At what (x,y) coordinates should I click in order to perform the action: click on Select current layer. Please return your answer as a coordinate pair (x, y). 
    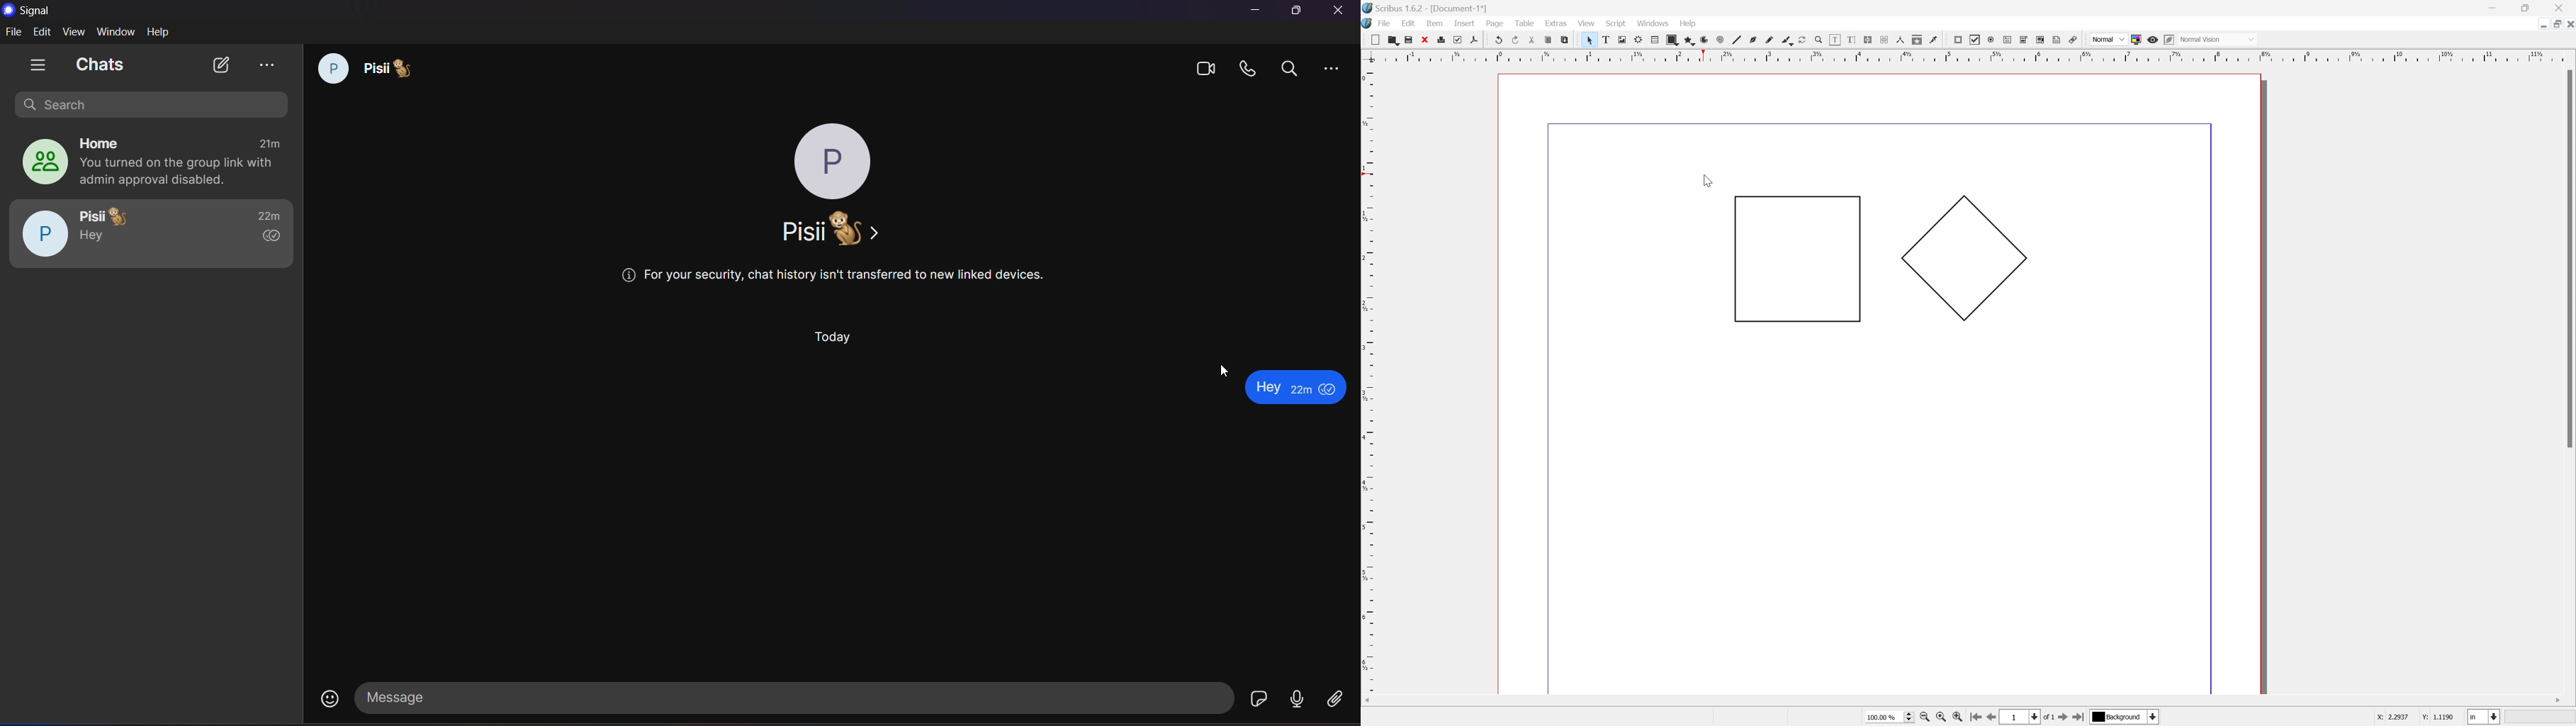
    Looking at the image, I should click on (2128, 716).